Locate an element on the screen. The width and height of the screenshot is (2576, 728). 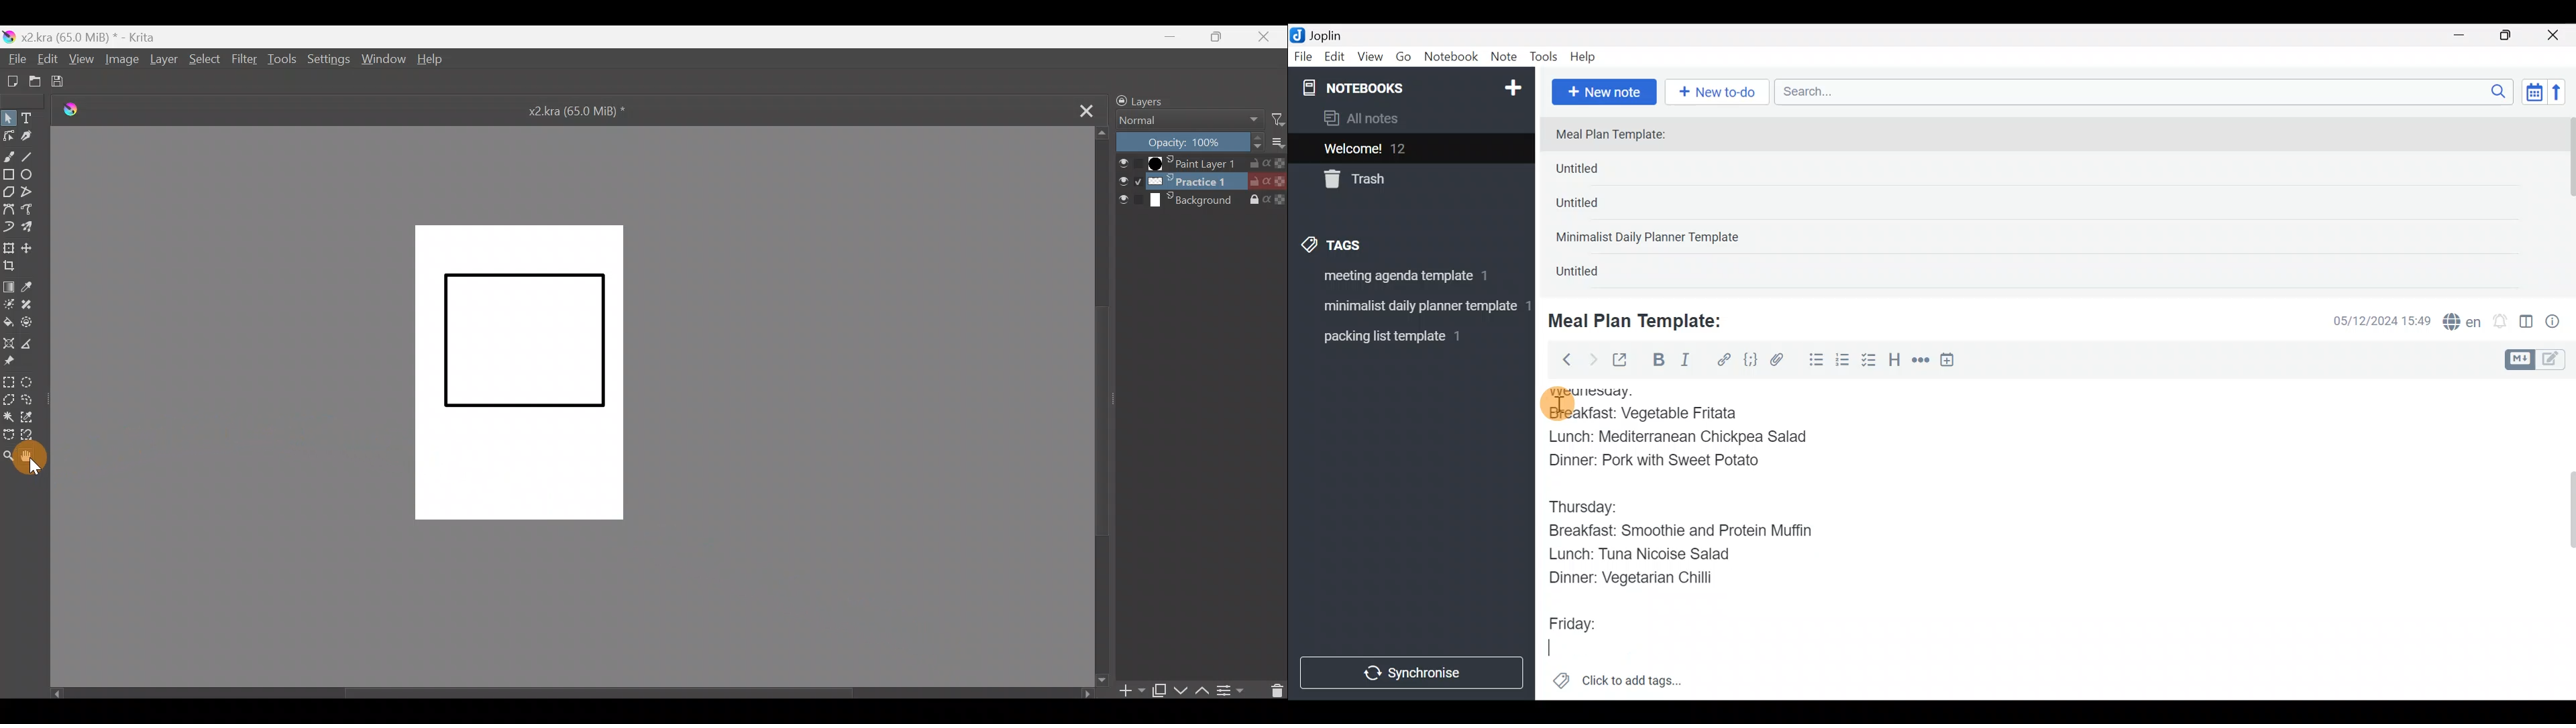
Cursor is located at coordinates (1552, 644).